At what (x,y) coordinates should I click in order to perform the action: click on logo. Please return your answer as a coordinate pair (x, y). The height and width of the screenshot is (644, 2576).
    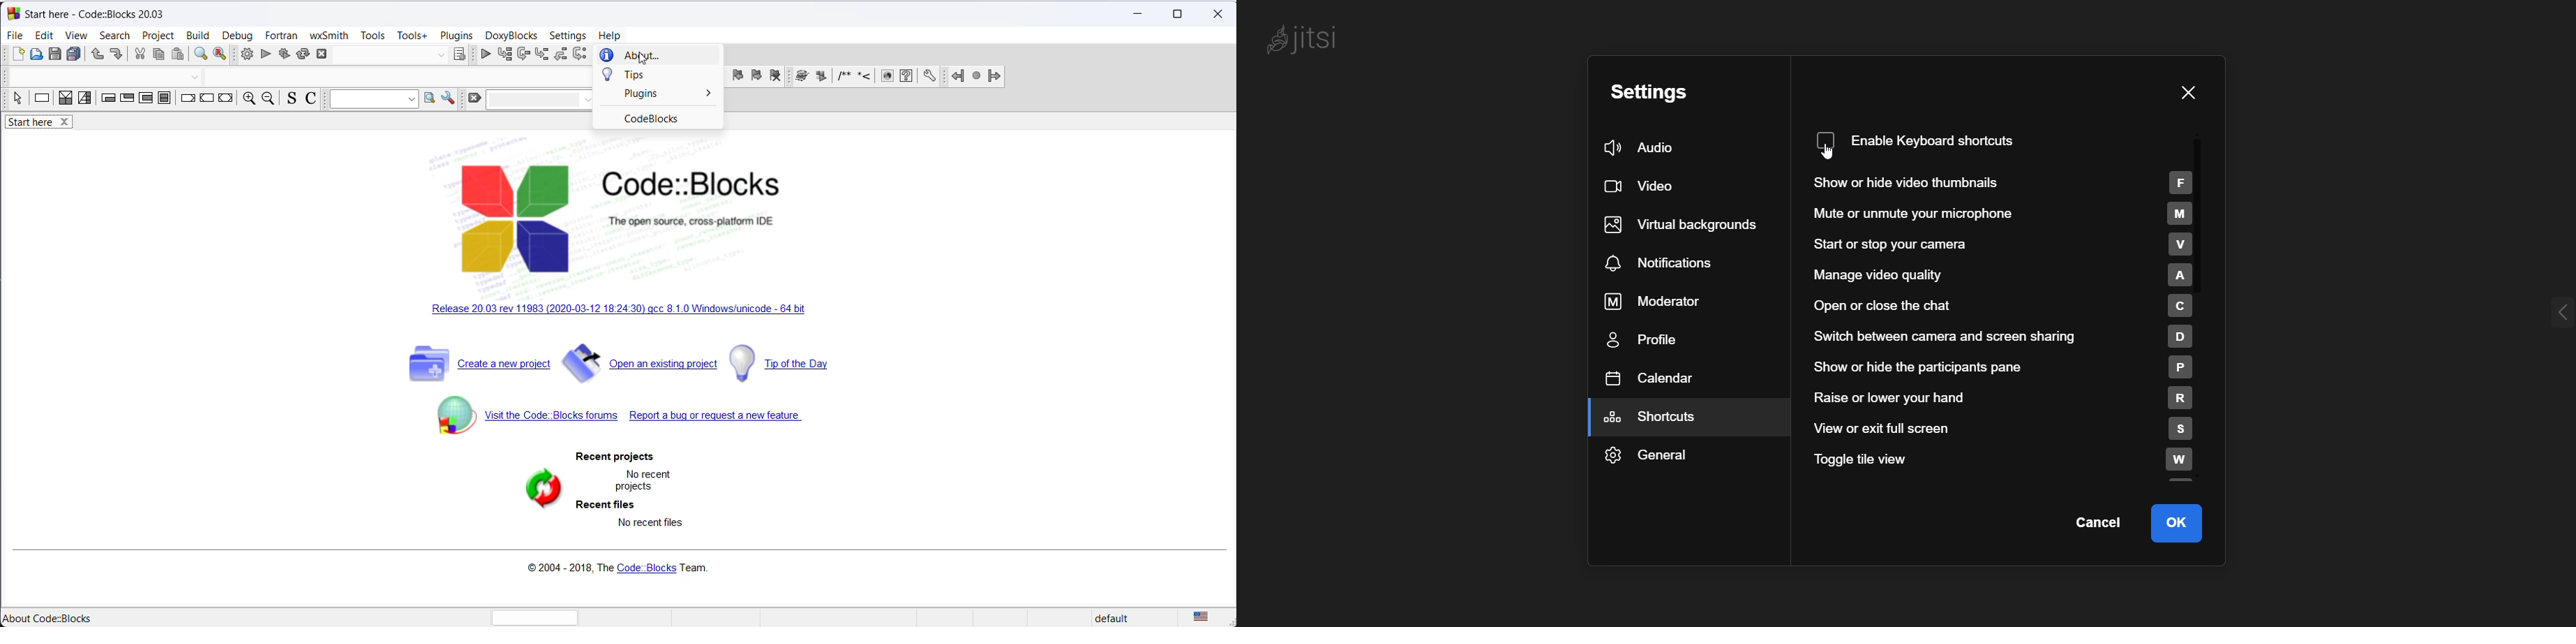
    Looking at the image, I should click on (628, 219).